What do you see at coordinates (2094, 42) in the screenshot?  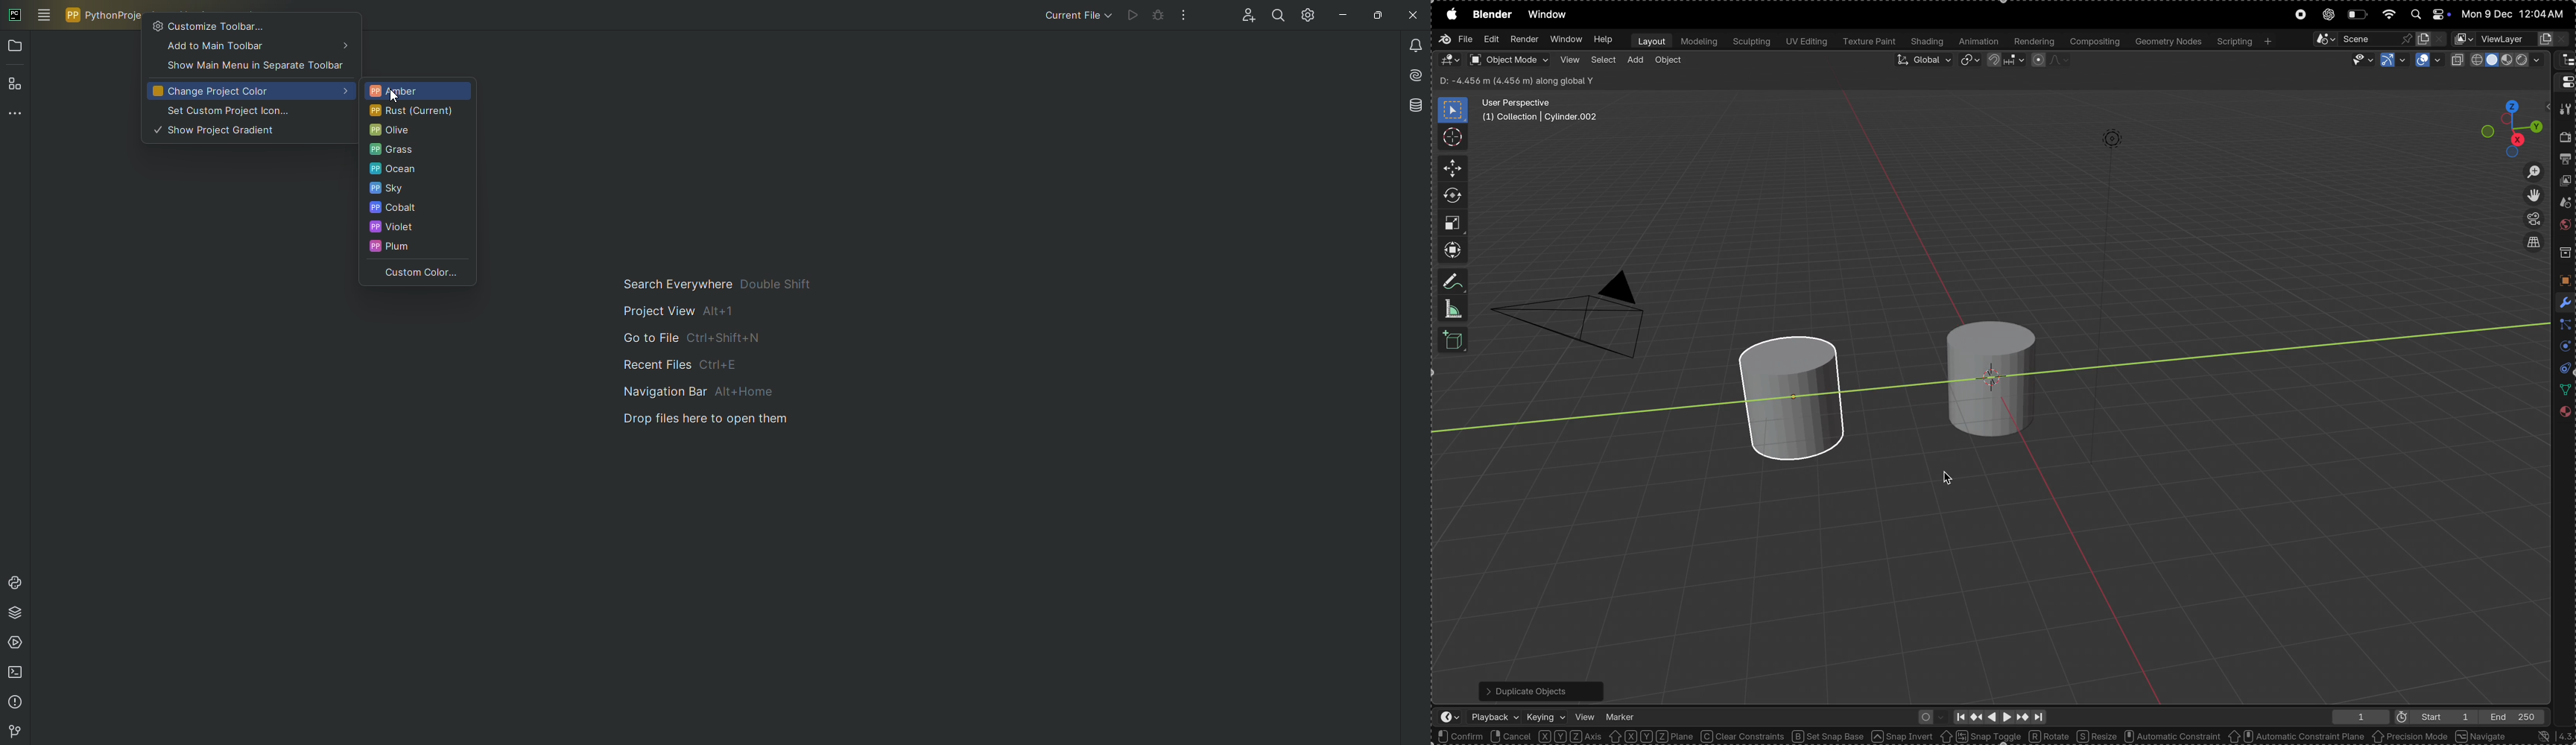 I see `composting` at bounding box center [2094, 42].